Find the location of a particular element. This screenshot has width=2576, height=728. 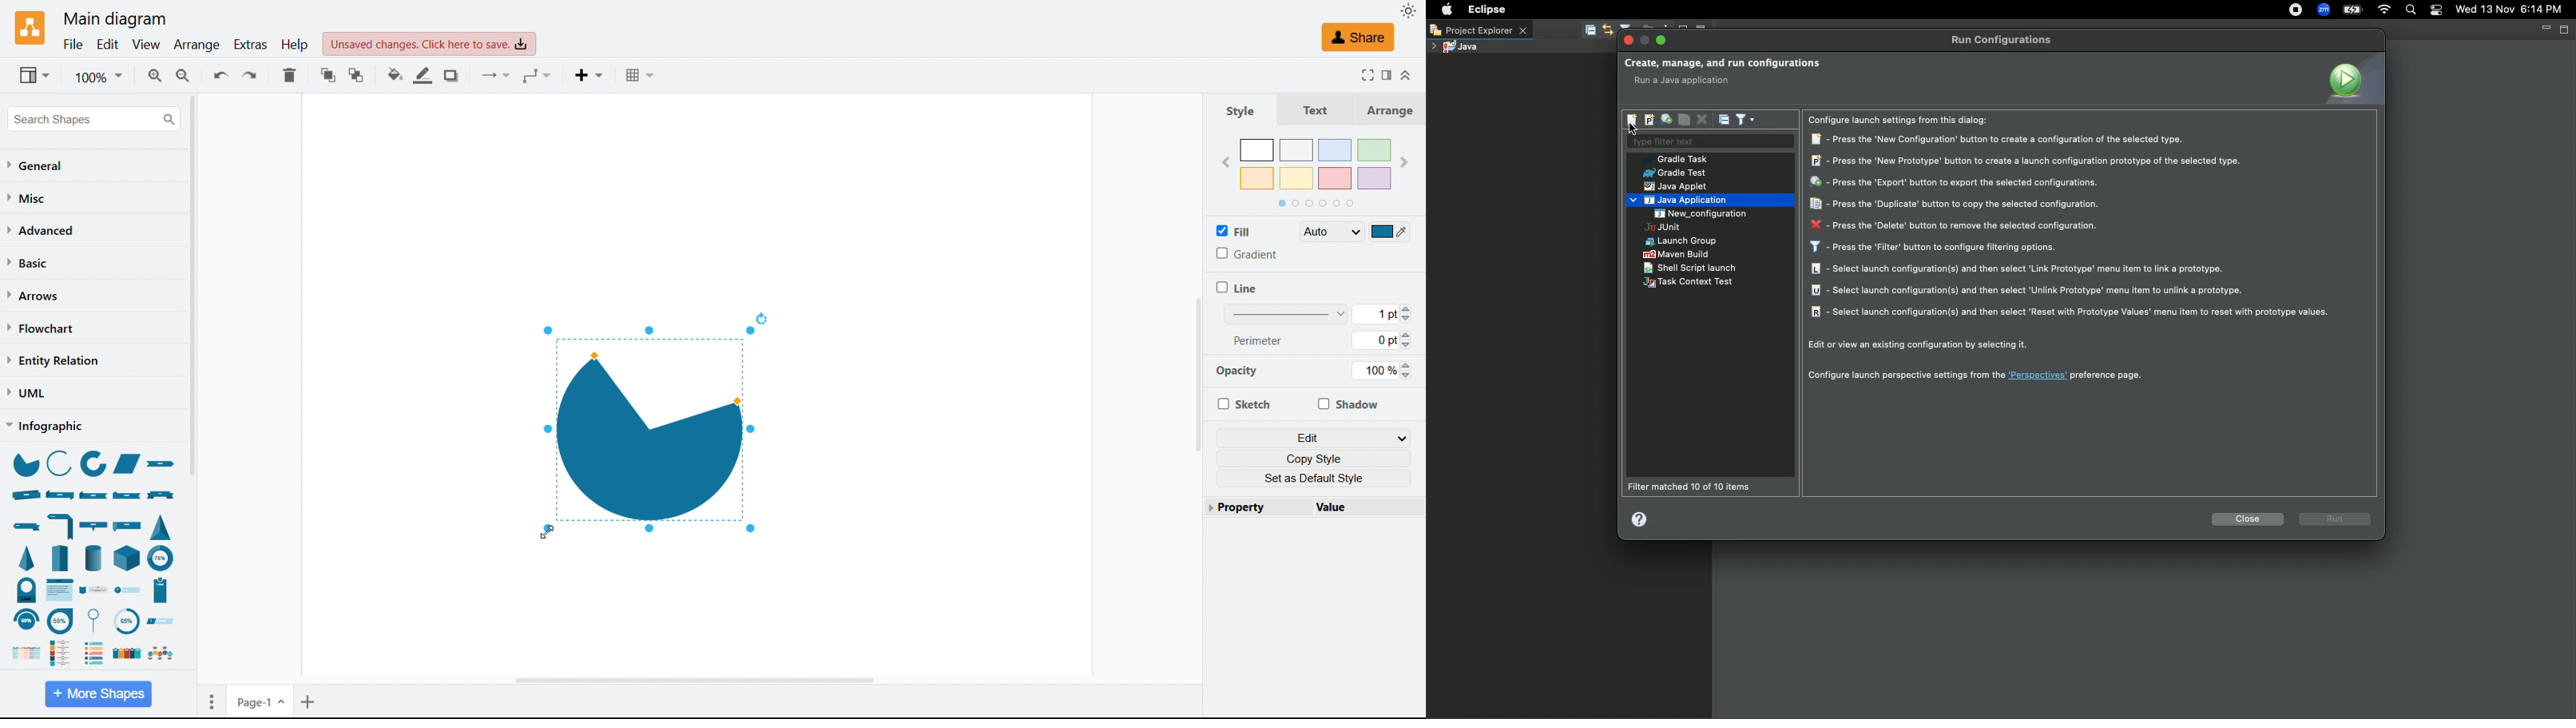

Zoom in  is located at coordinates (154, 75).